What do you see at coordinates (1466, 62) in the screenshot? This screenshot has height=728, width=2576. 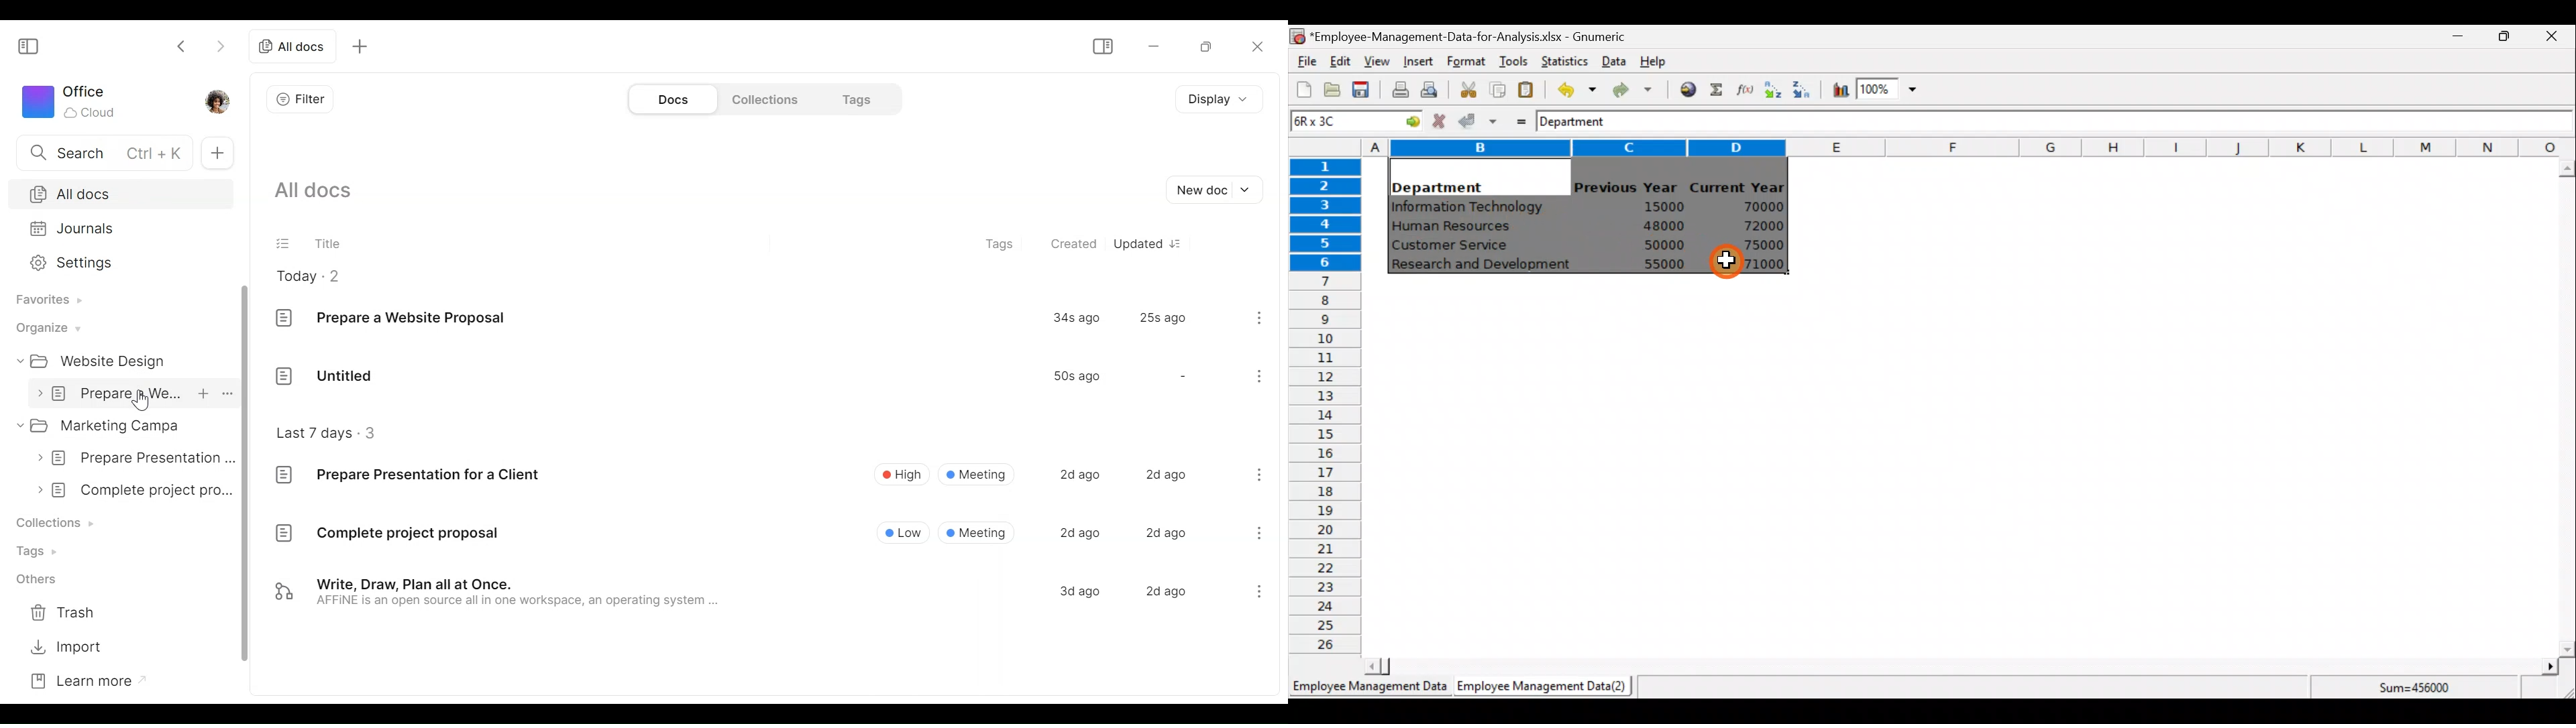 I see `Format` at bounding box center [1466, 62].